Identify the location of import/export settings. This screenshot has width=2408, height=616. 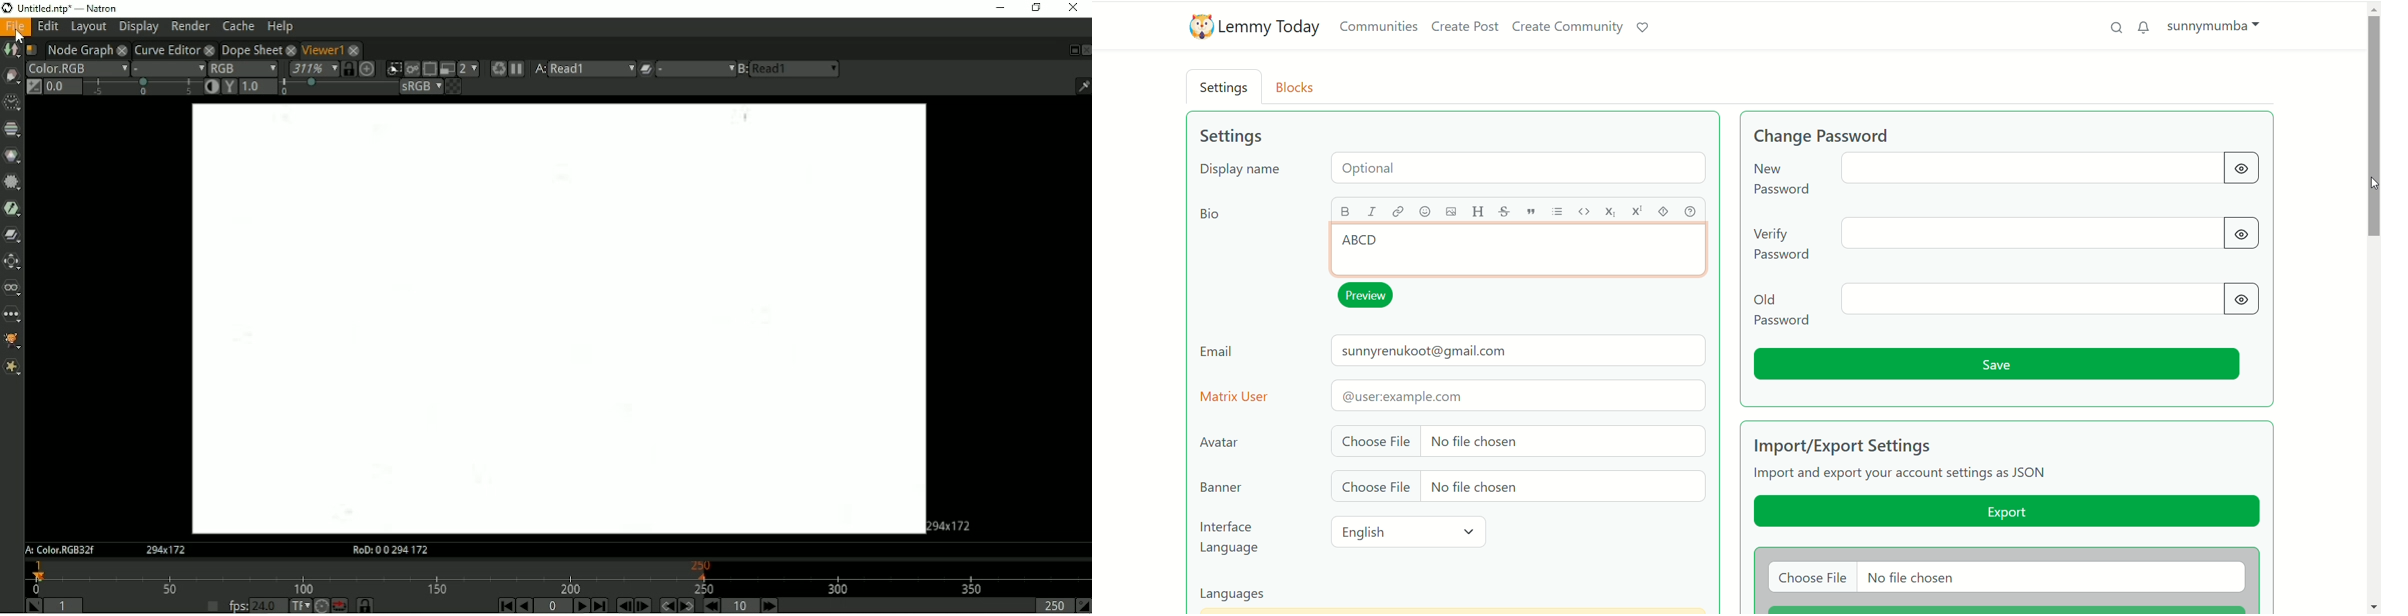
(1871, 445).